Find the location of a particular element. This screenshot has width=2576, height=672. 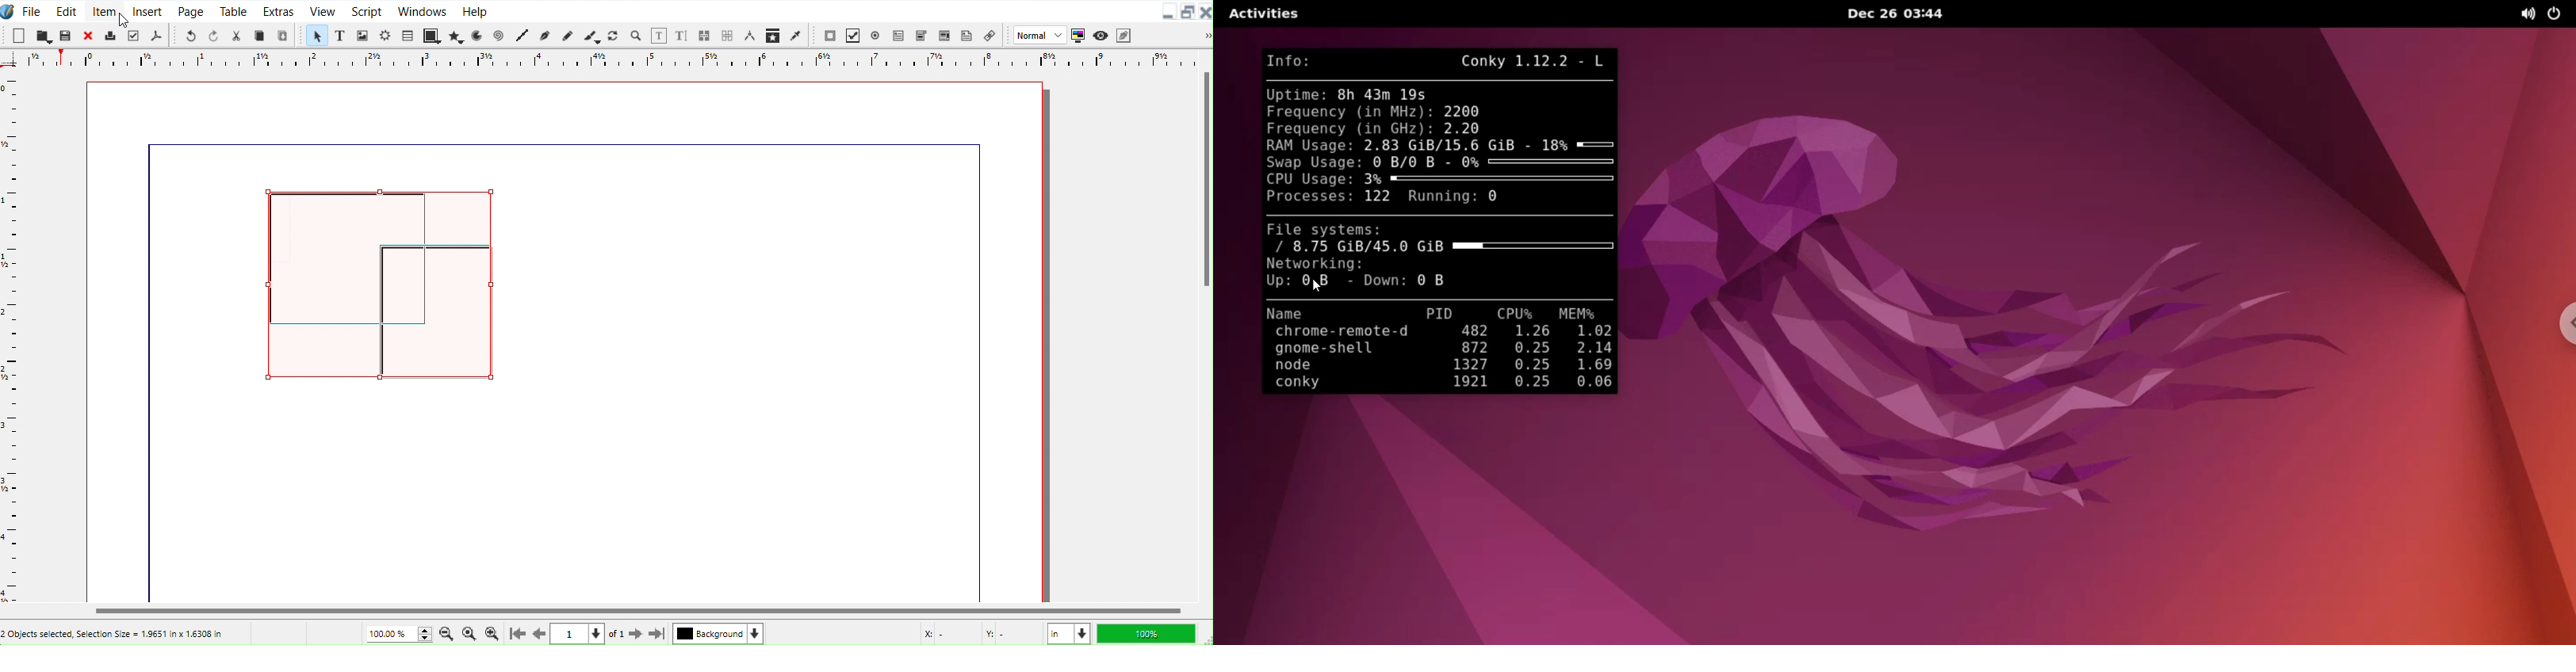

Print is located at coordinates (109, 36).